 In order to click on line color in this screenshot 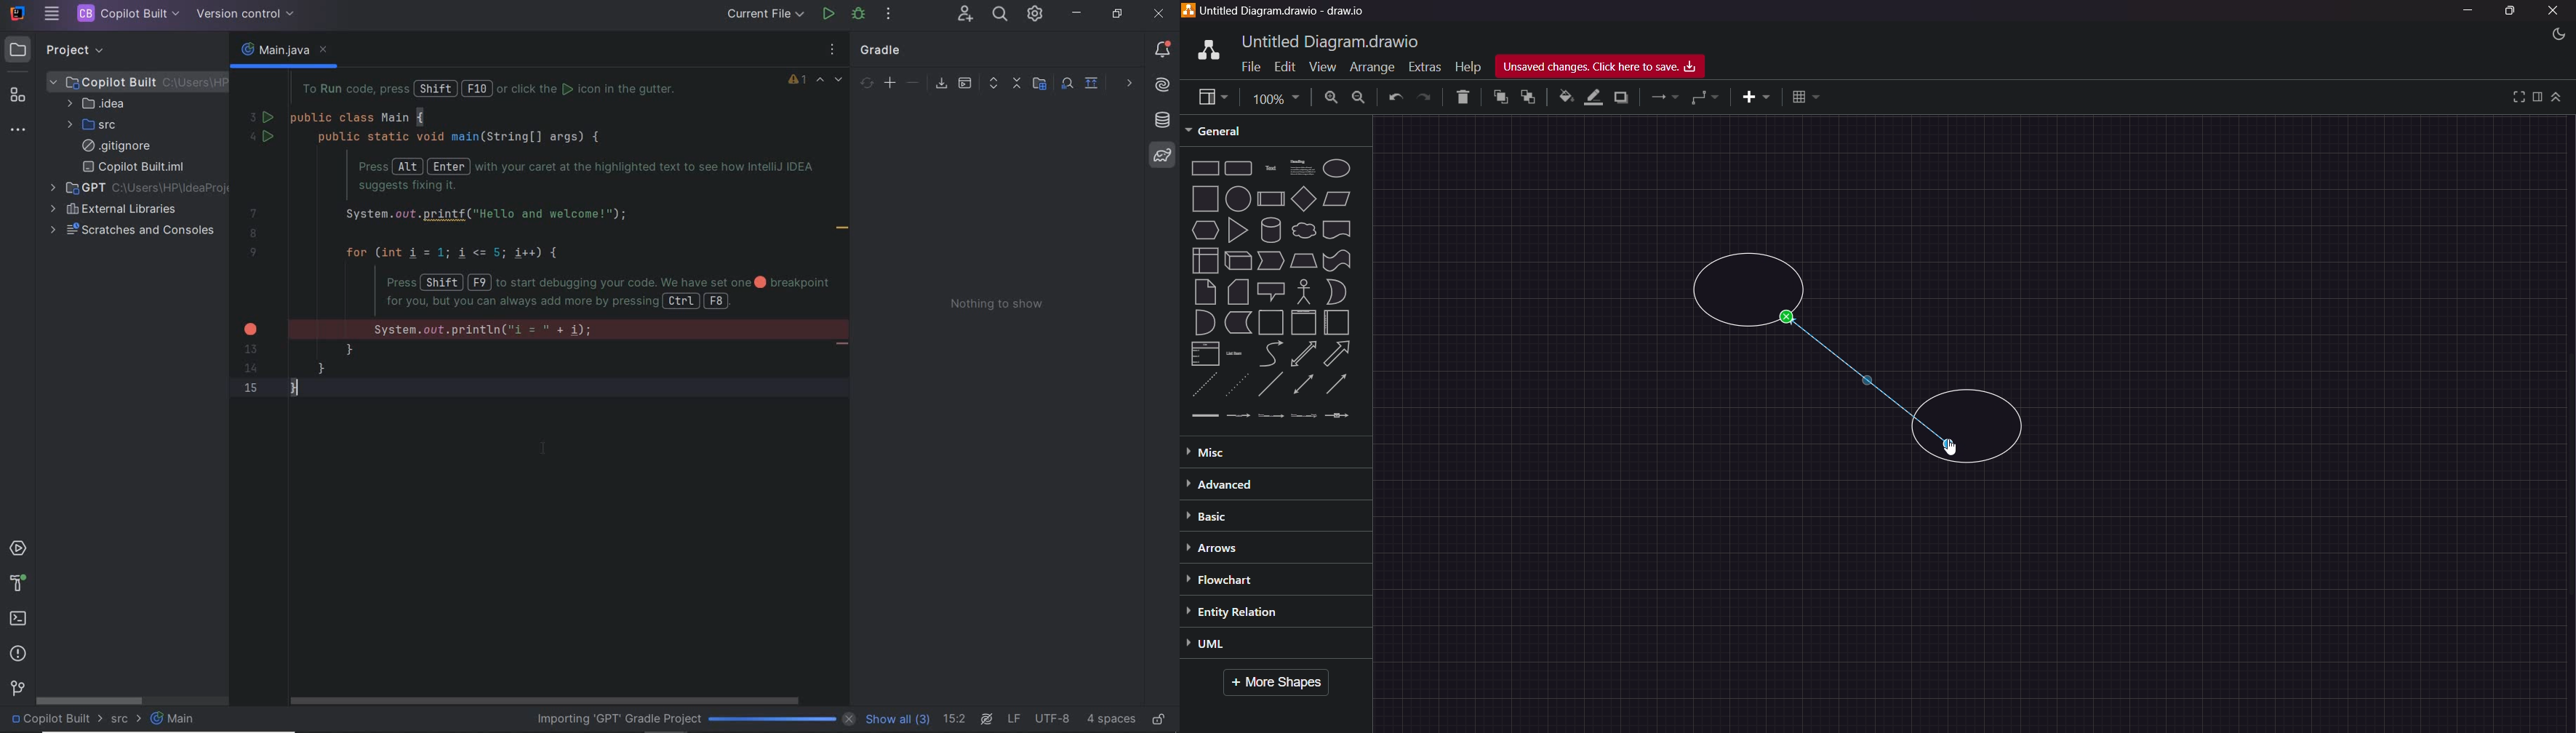, I will do `click(1593, 97)`.